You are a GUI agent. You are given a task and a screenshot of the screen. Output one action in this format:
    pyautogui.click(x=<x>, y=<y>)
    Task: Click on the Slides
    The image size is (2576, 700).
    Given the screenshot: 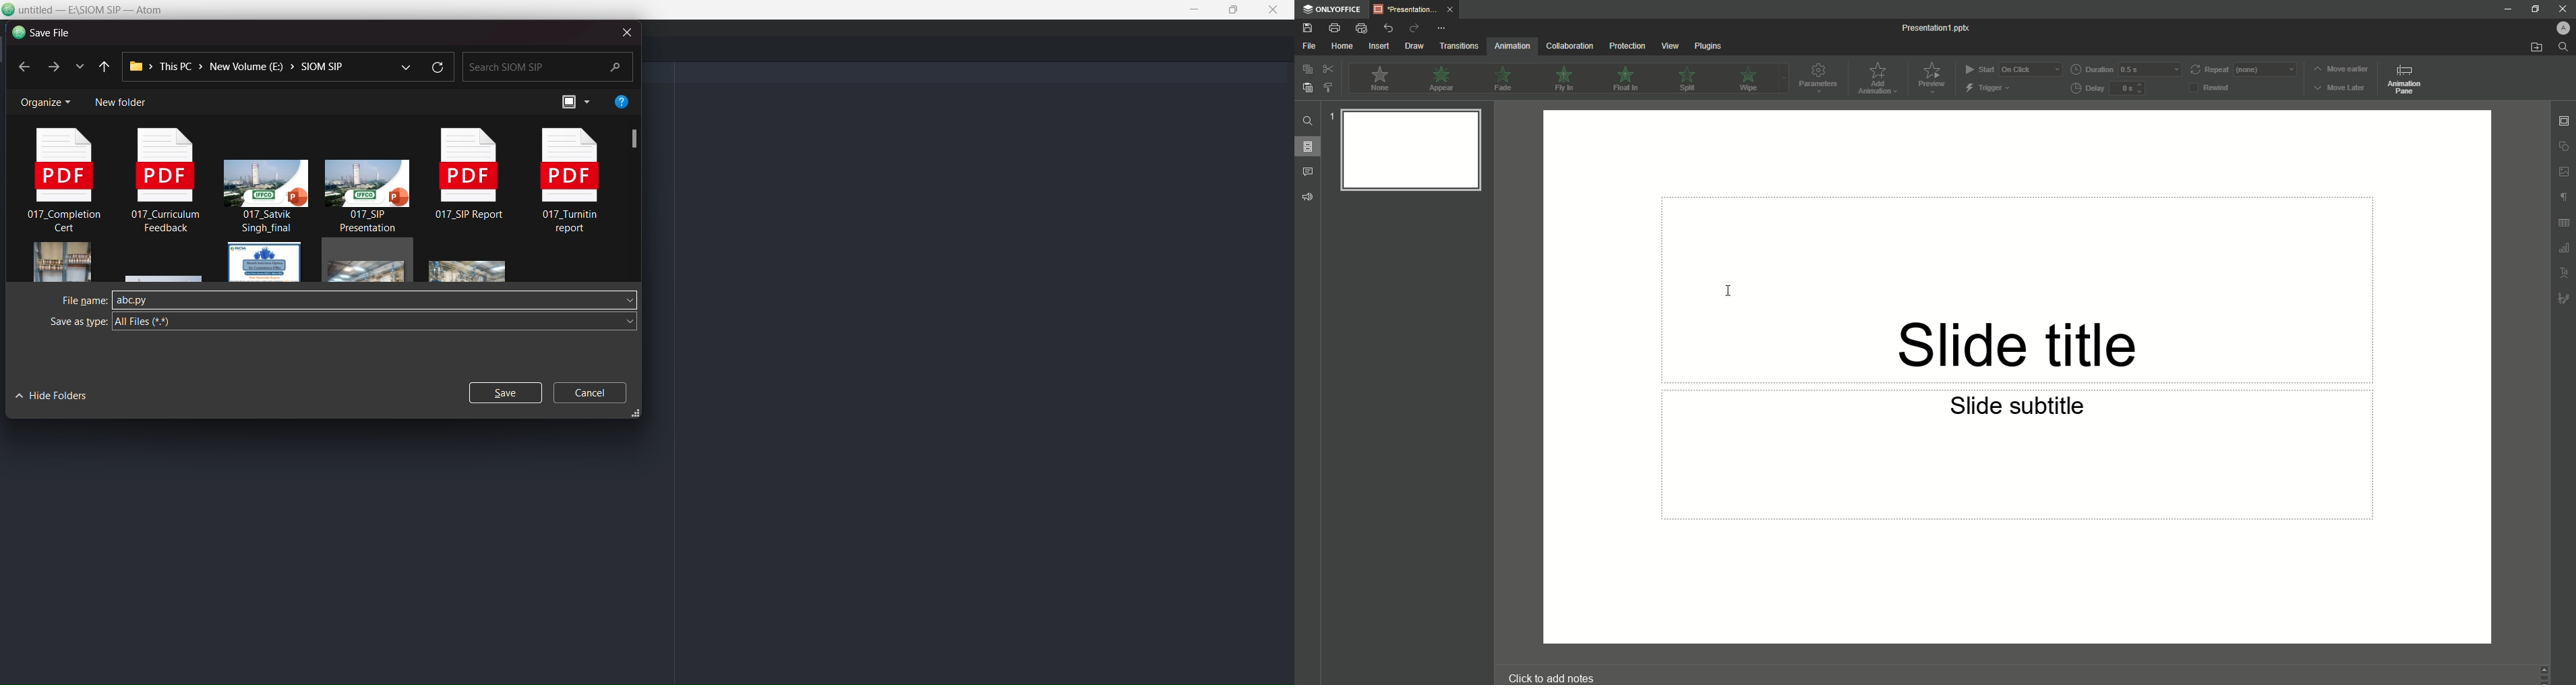 What is the action you would take?
    pyautogui.click(x=1309, y=147)
    